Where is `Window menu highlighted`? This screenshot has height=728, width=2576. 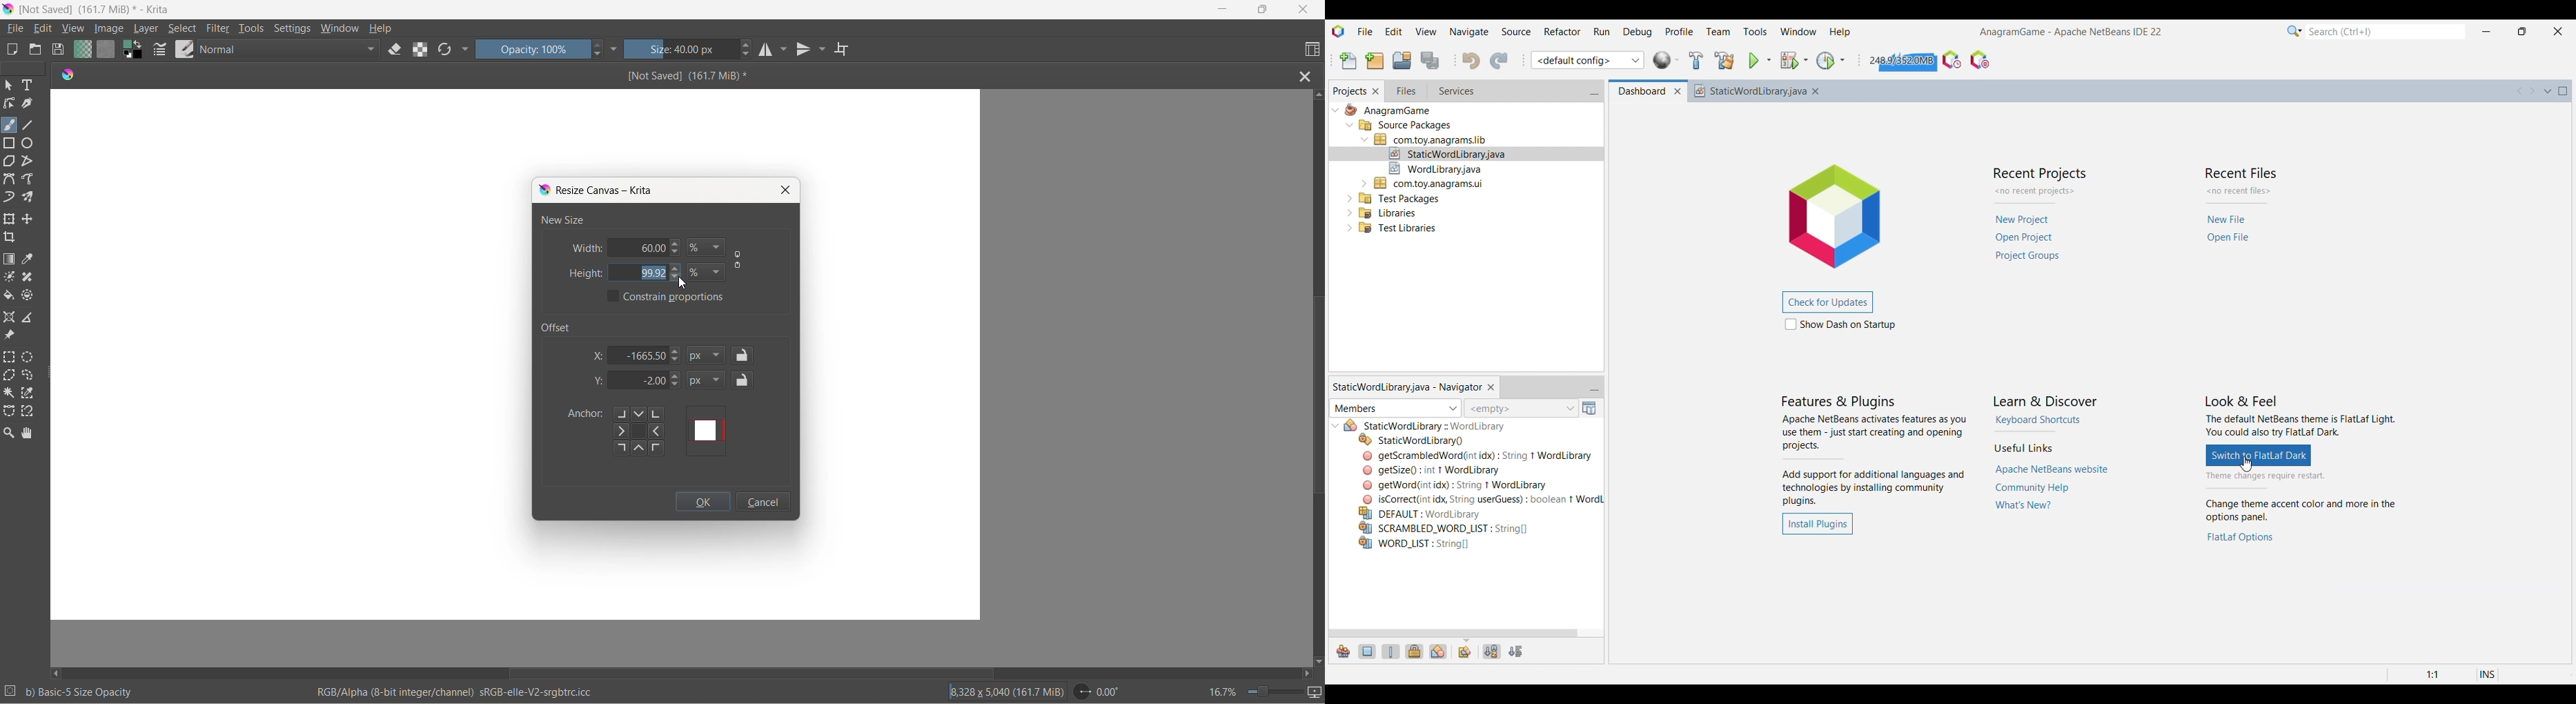 Window menu highlighted is located at coordinates (1799, 31).